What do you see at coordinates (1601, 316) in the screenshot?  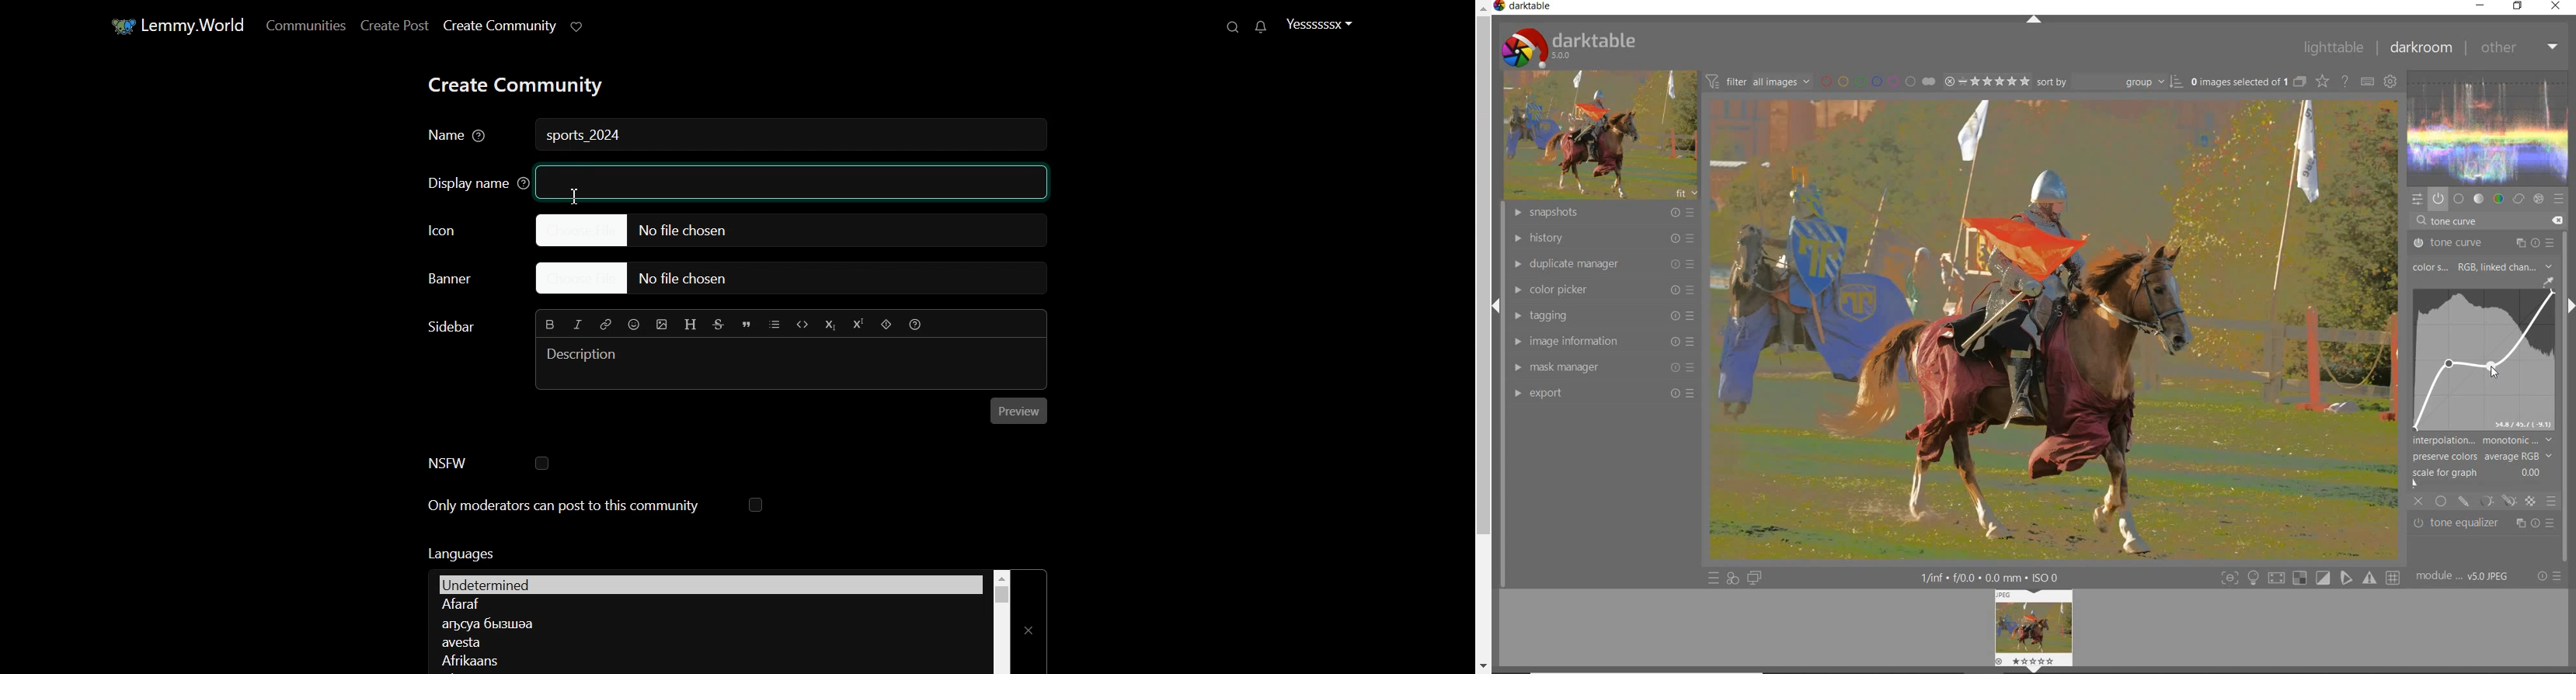 I see `tagging` at bounding box center [1601, 316].